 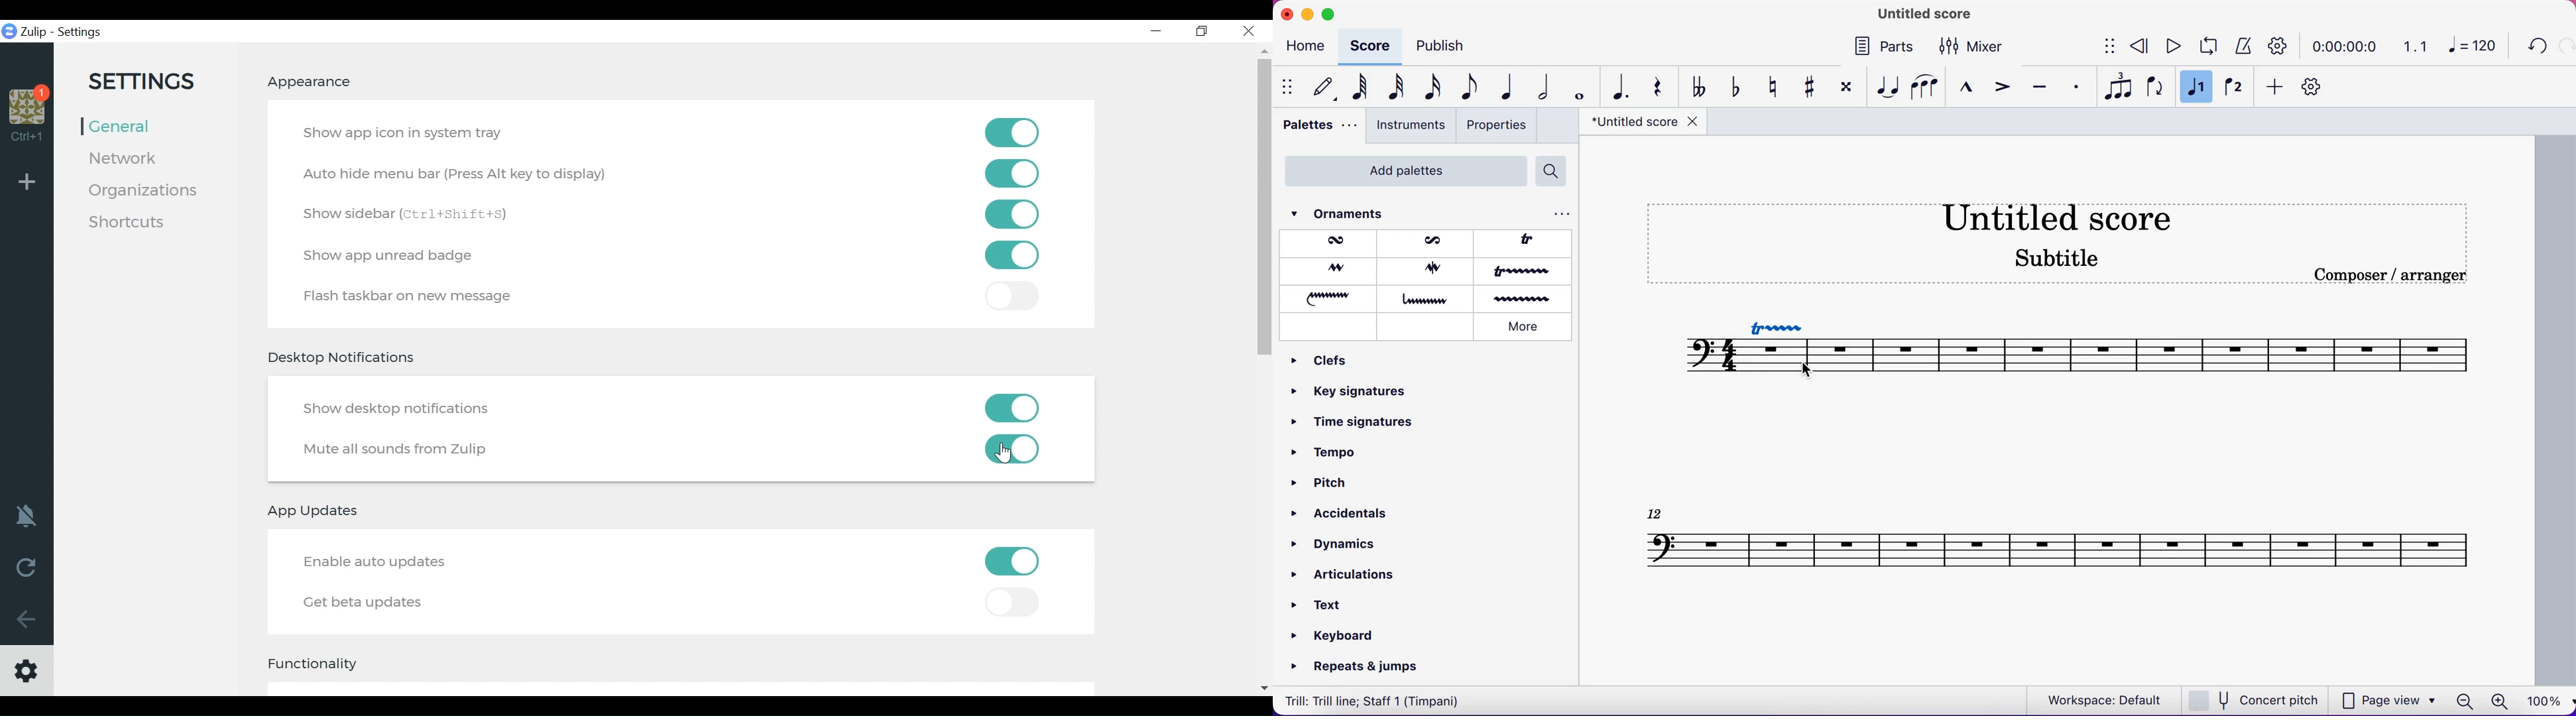 I want to click on minimize, so click(x=1154, y=30).